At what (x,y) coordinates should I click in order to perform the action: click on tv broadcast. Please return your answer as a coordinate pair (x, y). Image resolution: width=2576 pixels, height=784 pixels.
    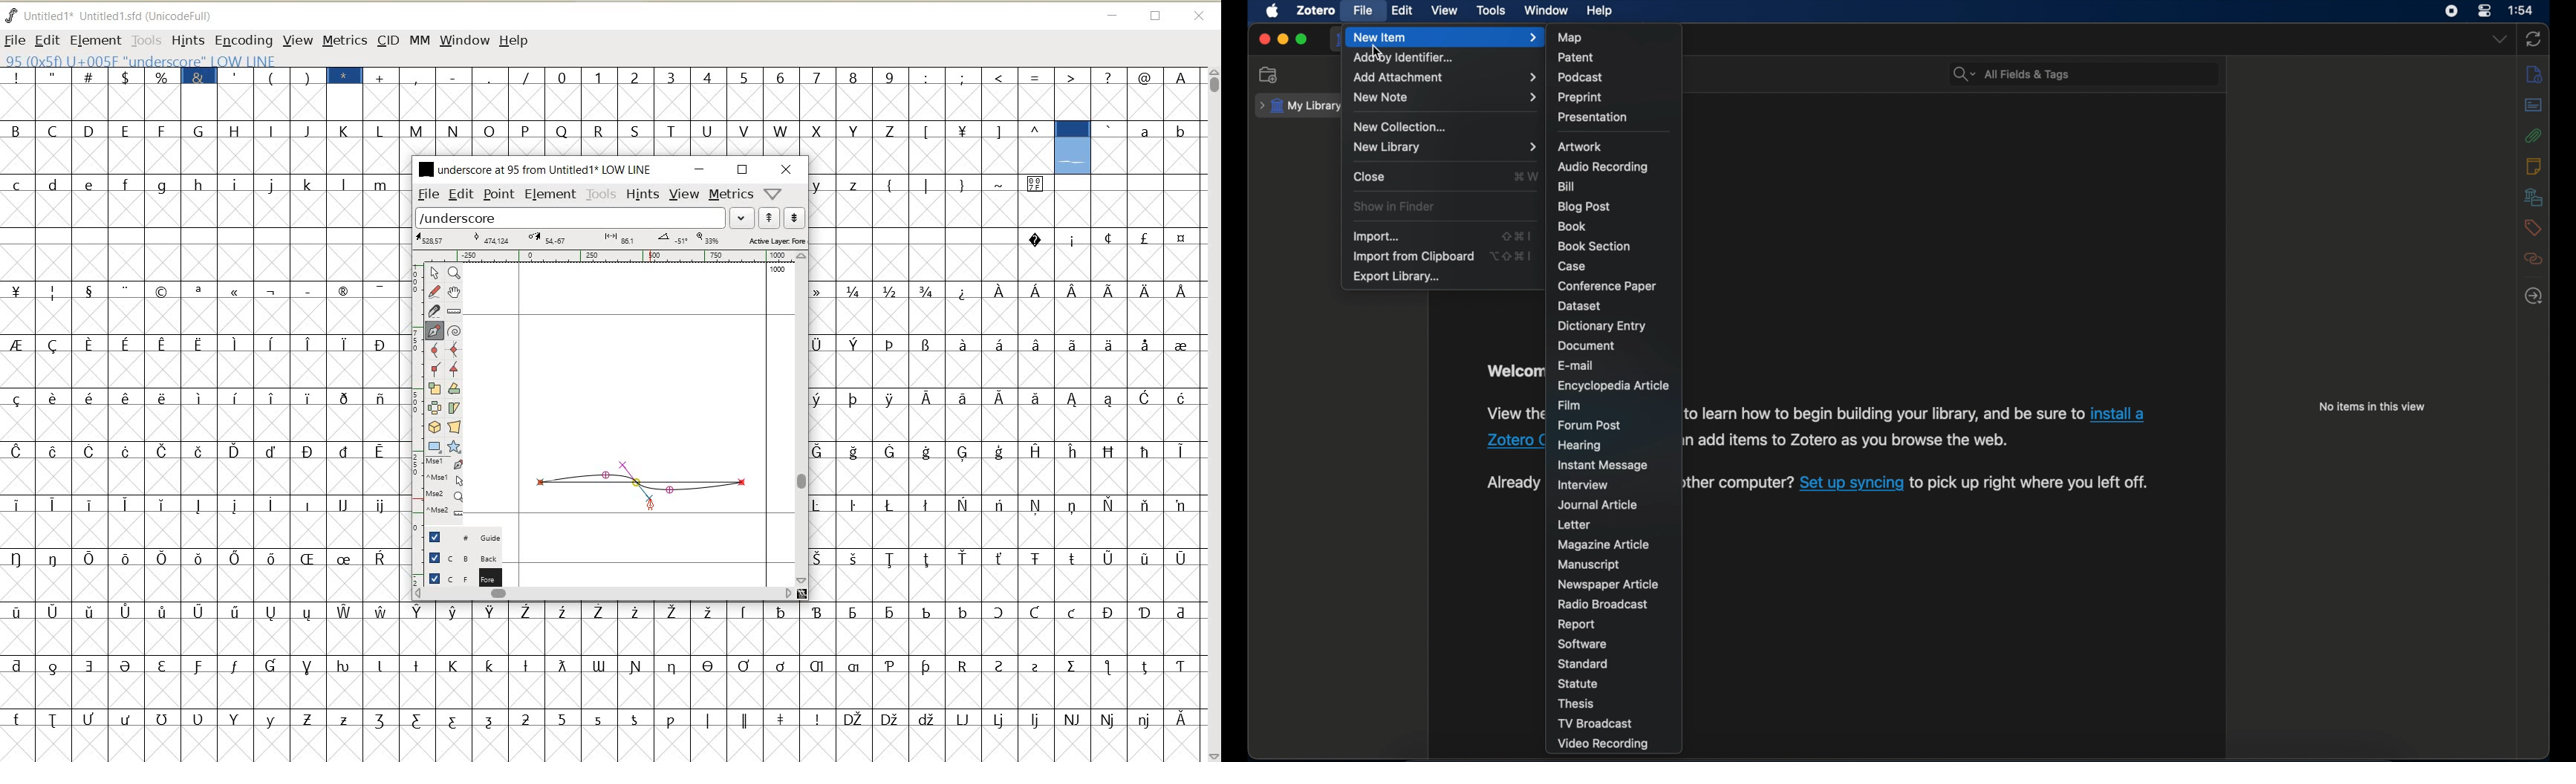
    Looking at the image, I should click on (1597, 723).